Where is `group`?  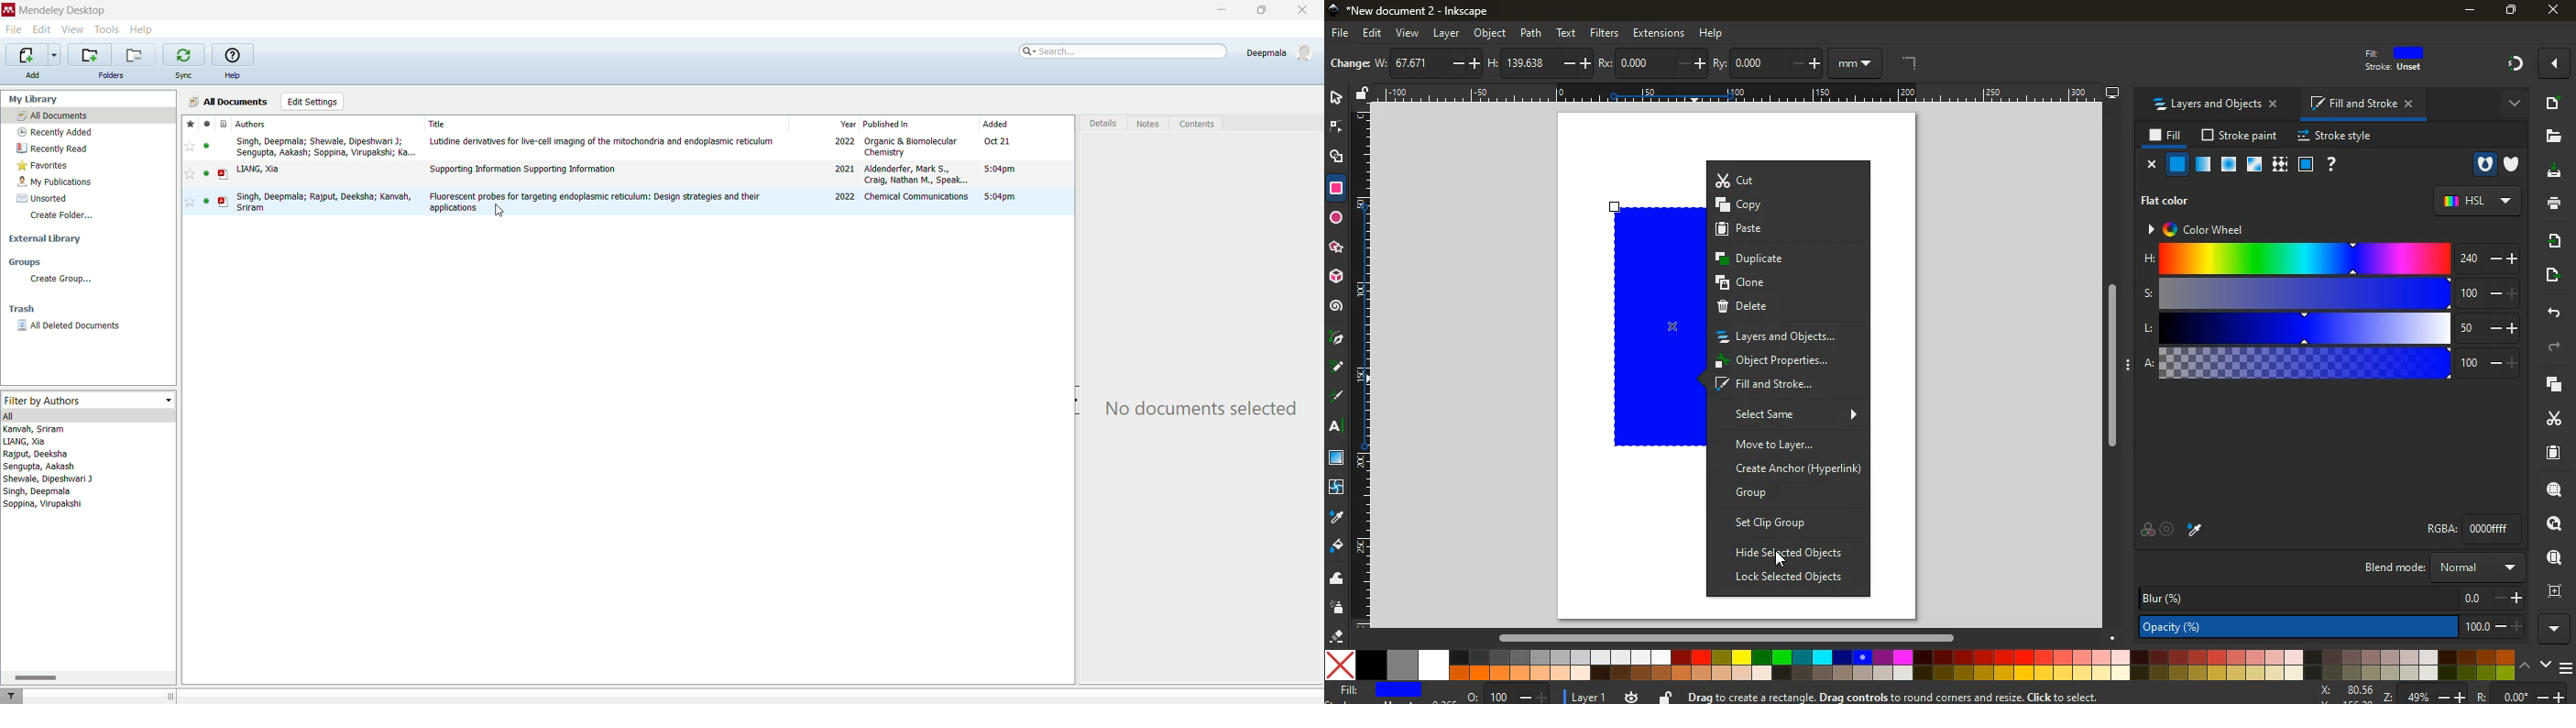 group is located at coordinates (1787, 493).